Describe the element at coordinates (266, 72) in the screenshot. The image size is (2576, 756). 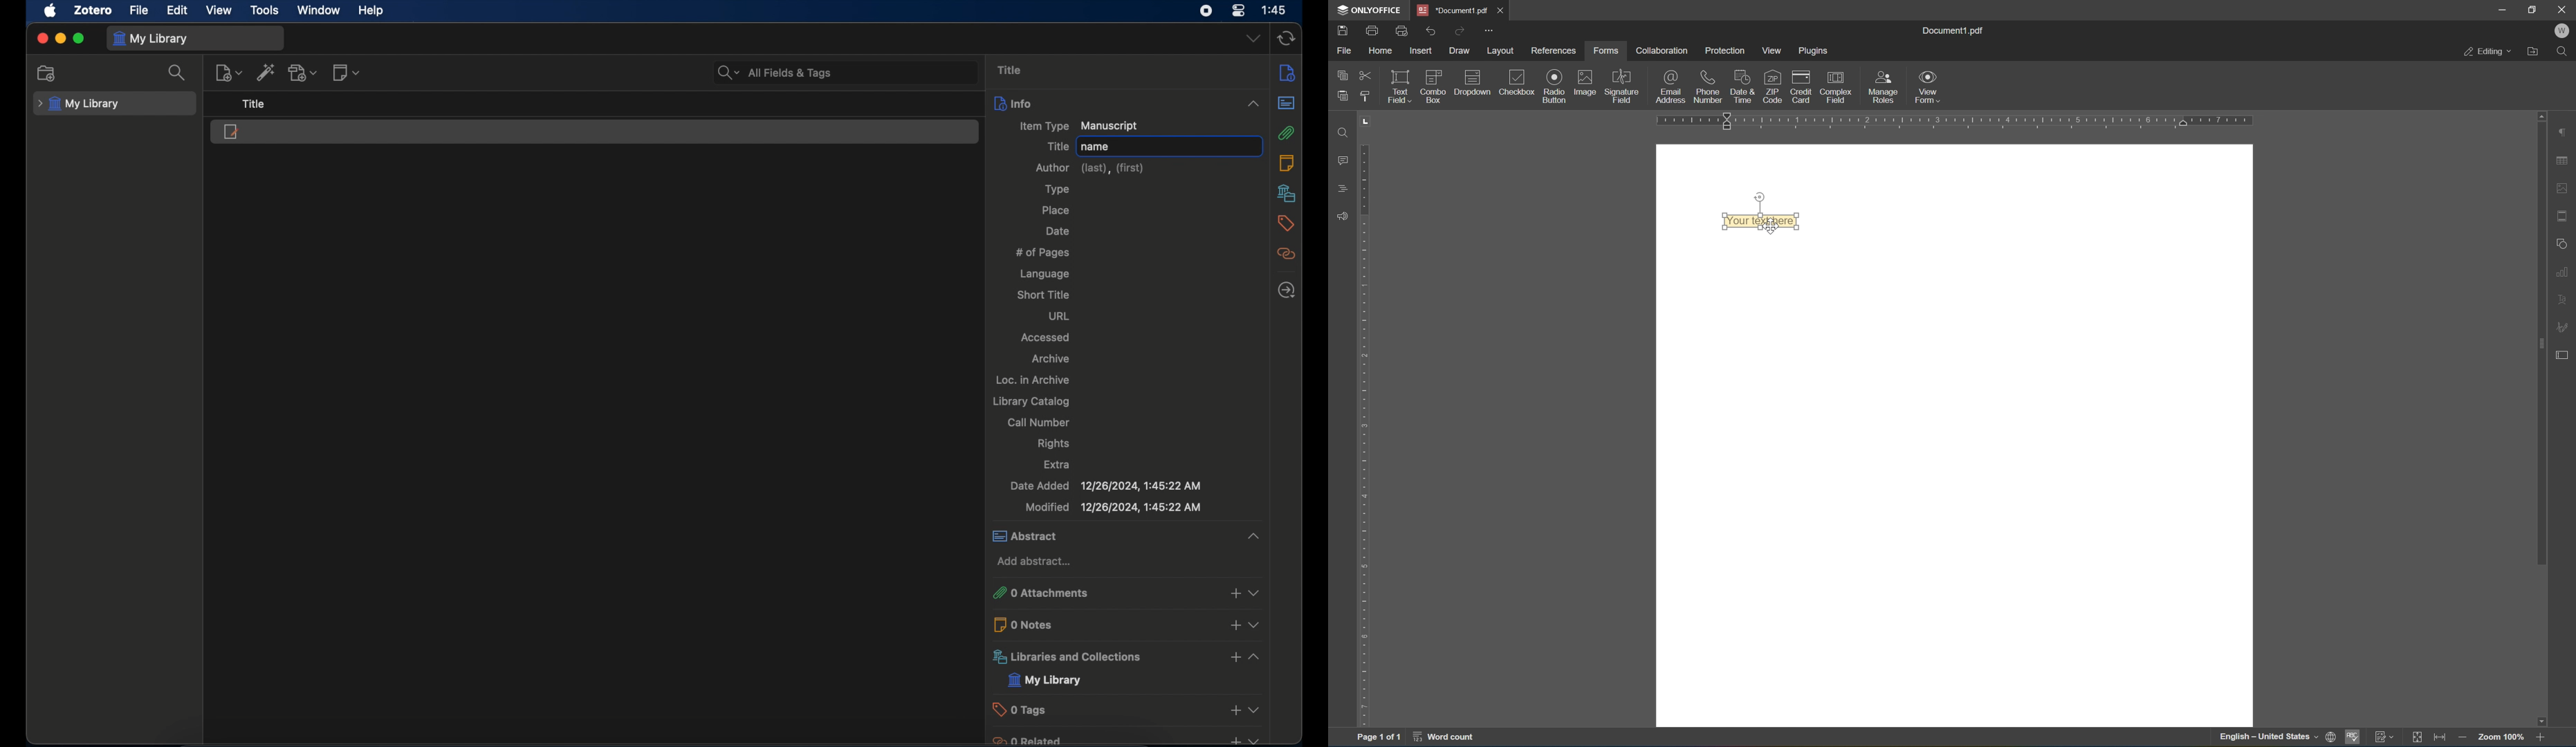
I see `add item by  identifier` at that location.